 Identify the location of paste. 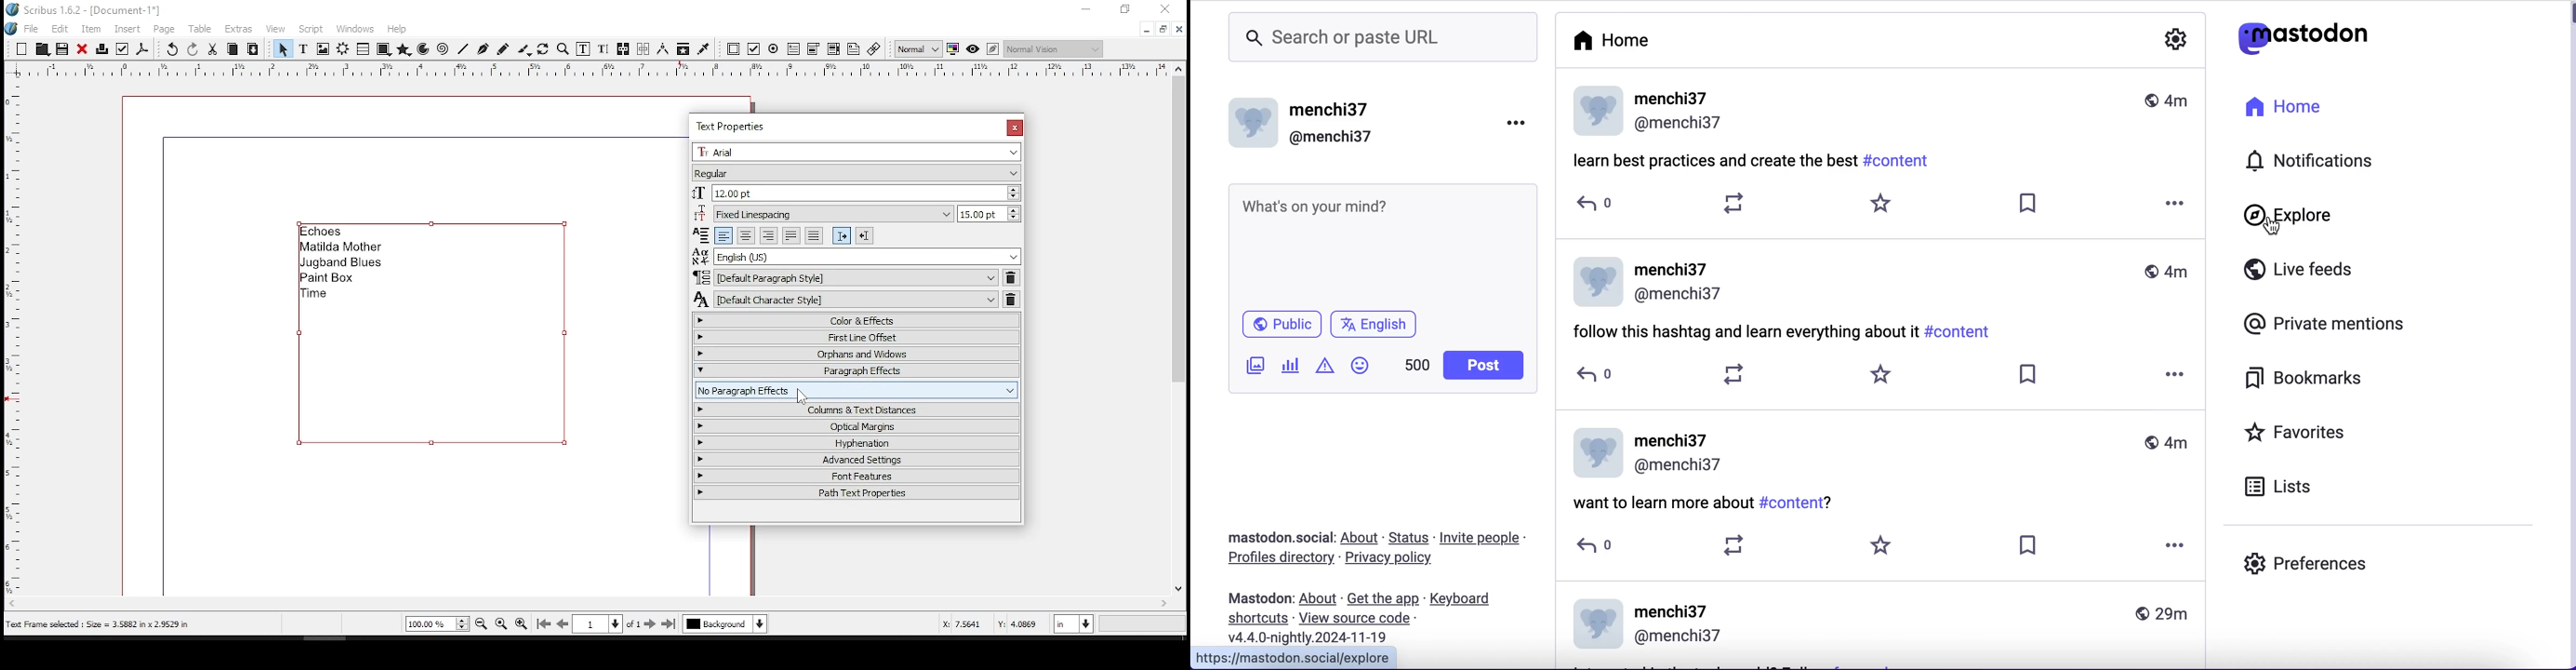
(254, 49).